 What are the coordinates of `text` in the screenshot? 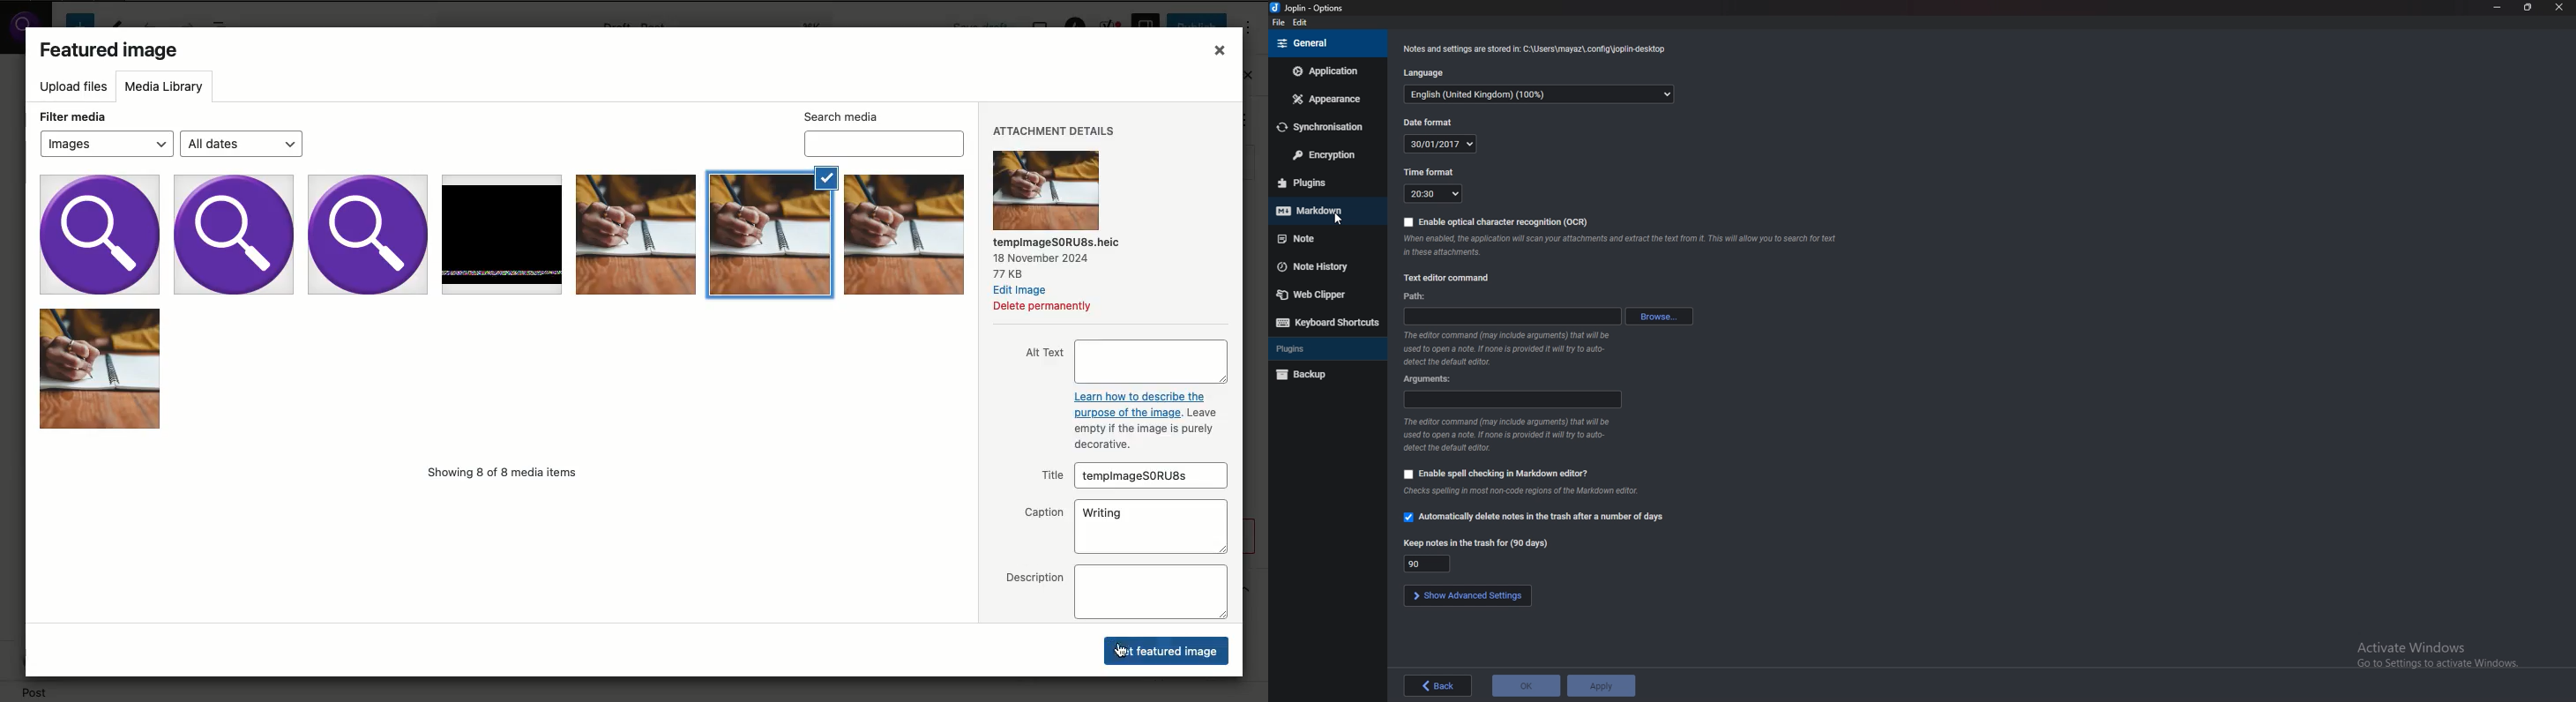 It's located at (1050, 476).